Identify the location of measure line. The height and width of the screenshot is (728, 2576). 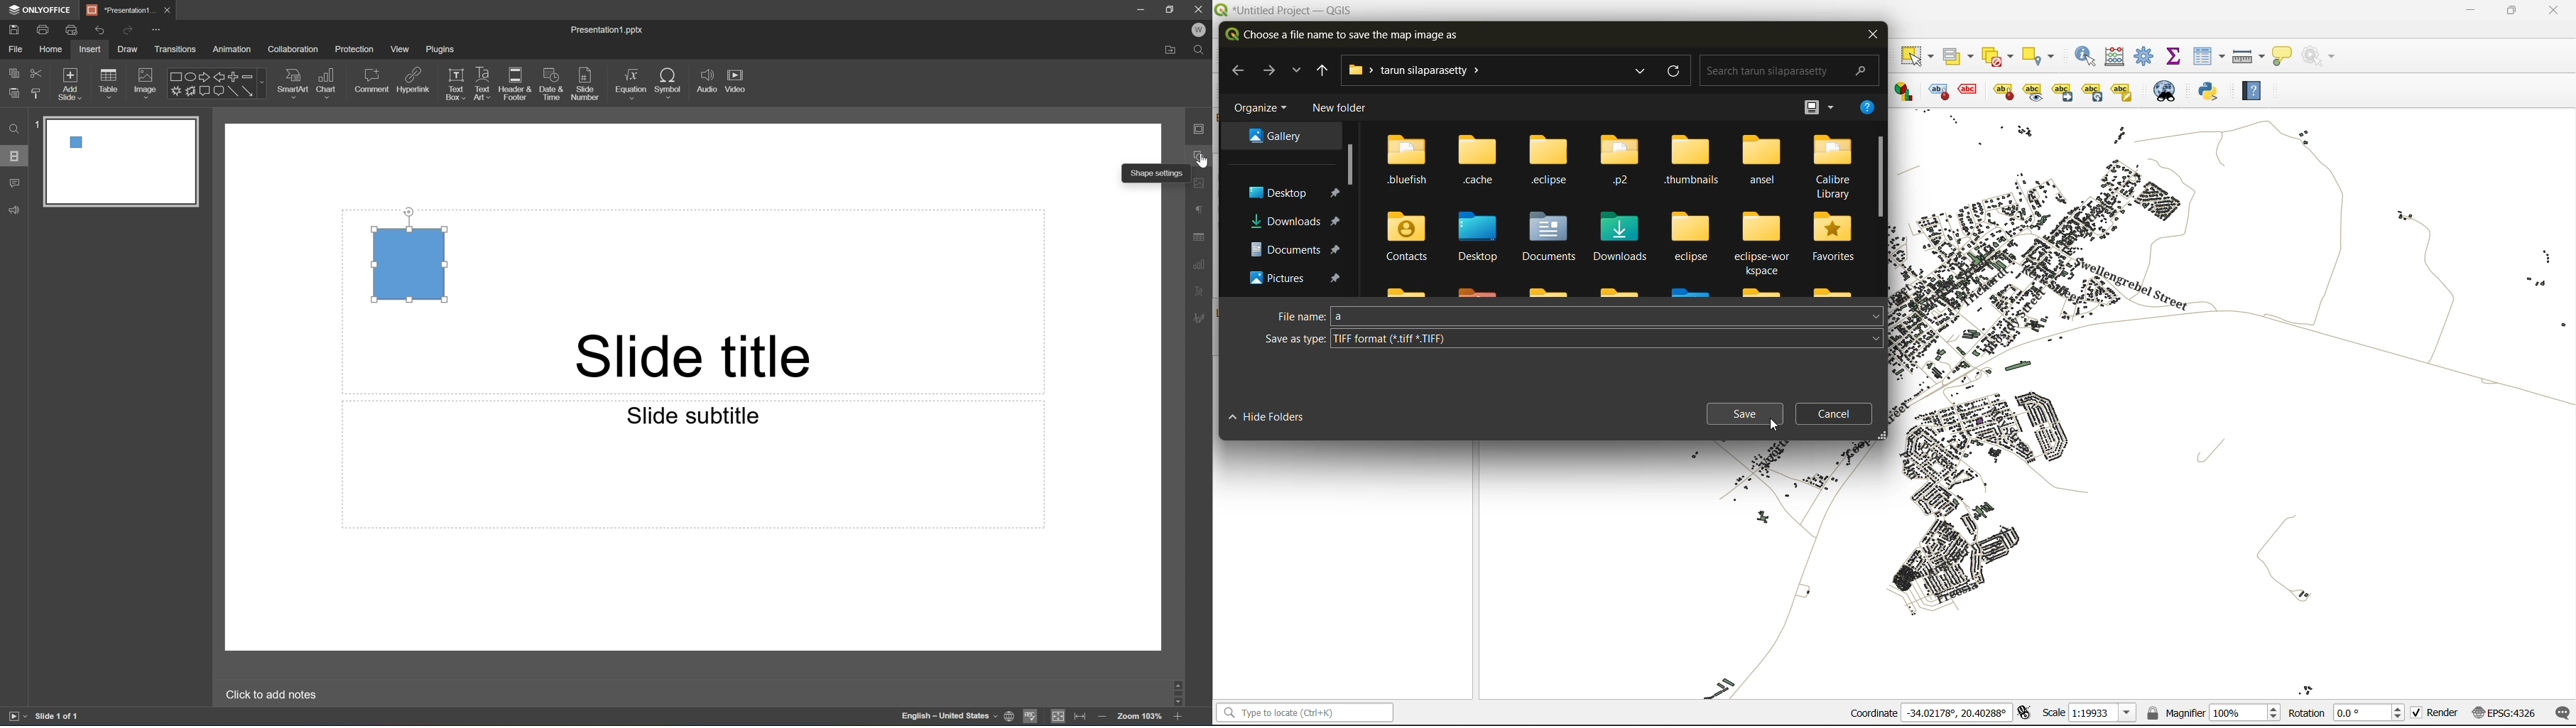
(2249, 55).